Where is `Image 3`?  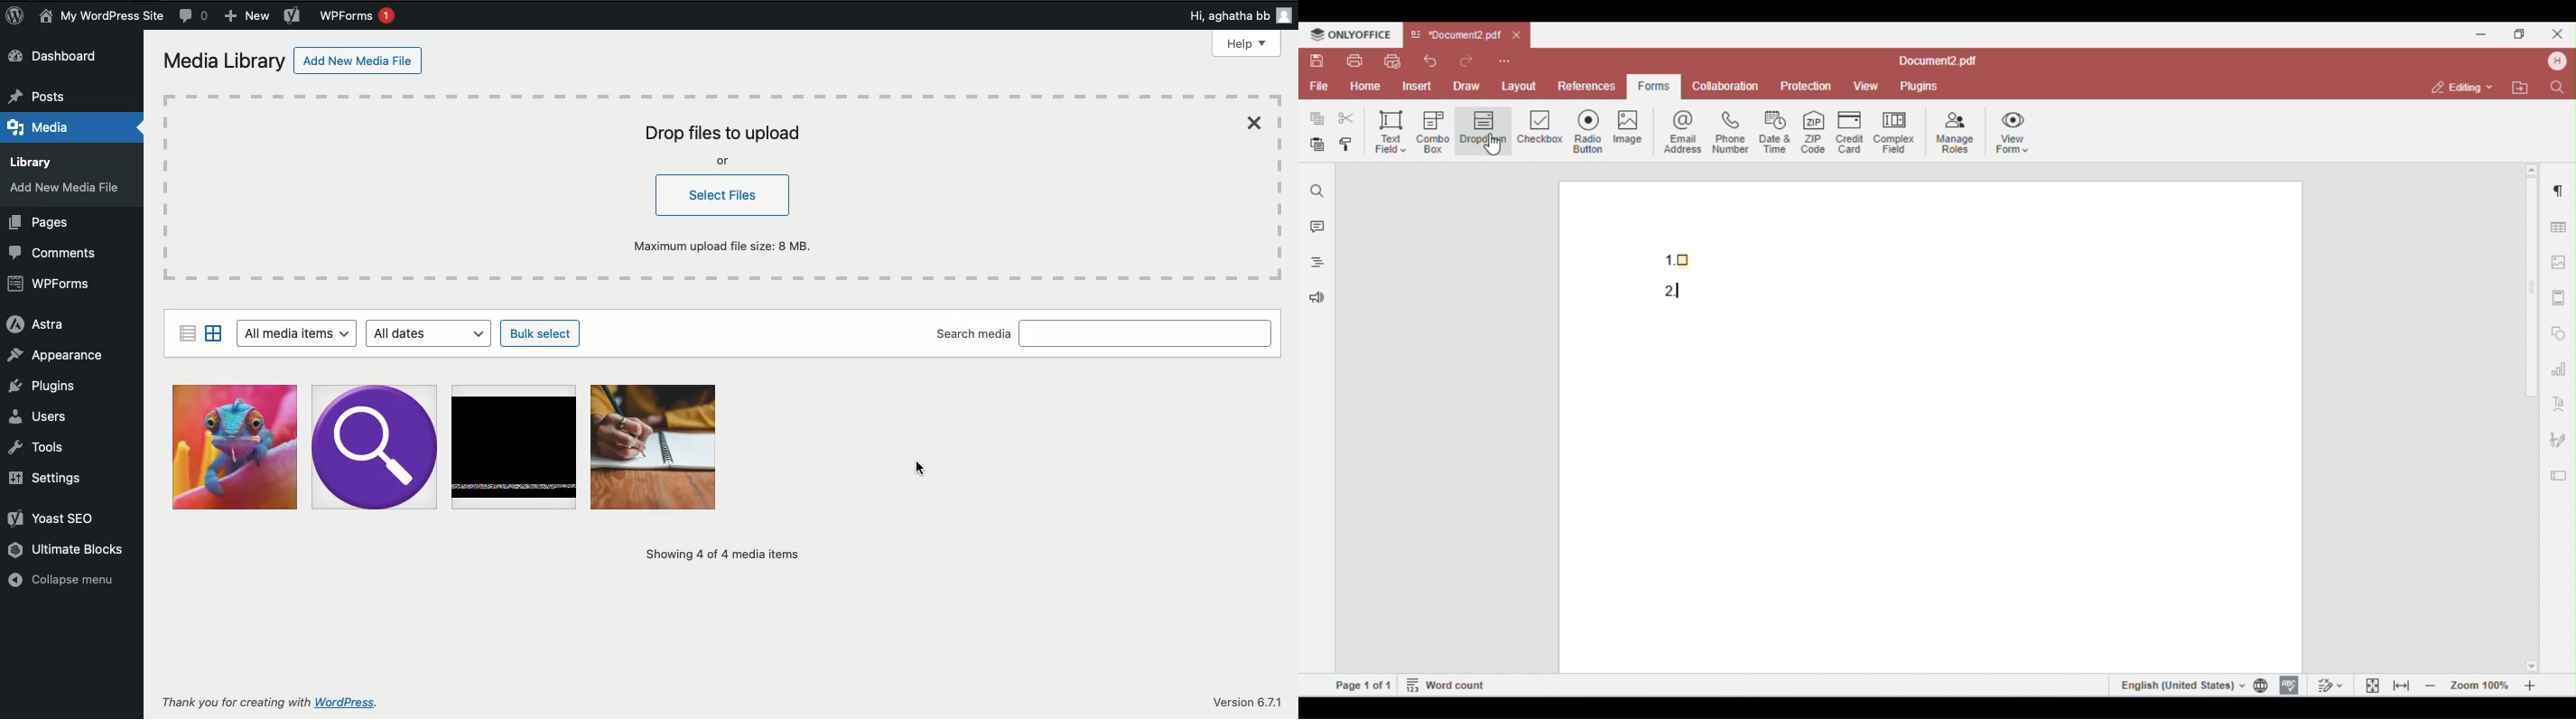 Image 3 is located at coordinates (516, 446).